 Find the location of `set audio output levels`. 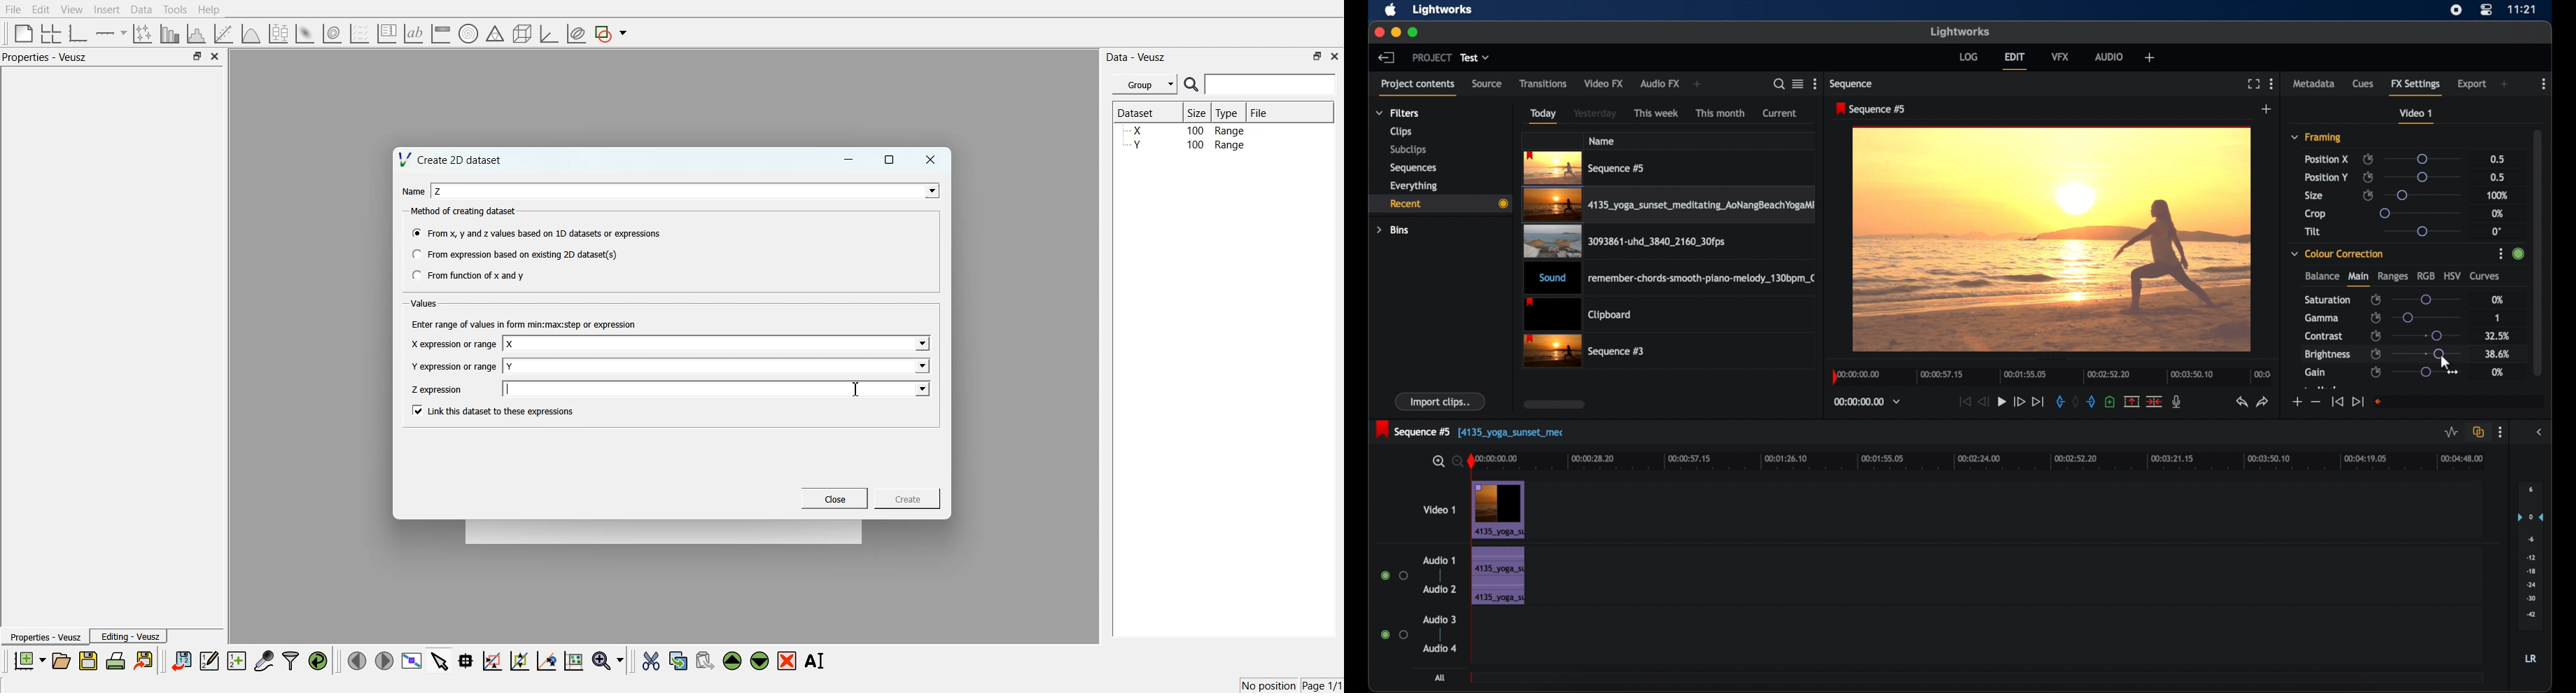

set audio output levels is located at coordinates (2530, 554).